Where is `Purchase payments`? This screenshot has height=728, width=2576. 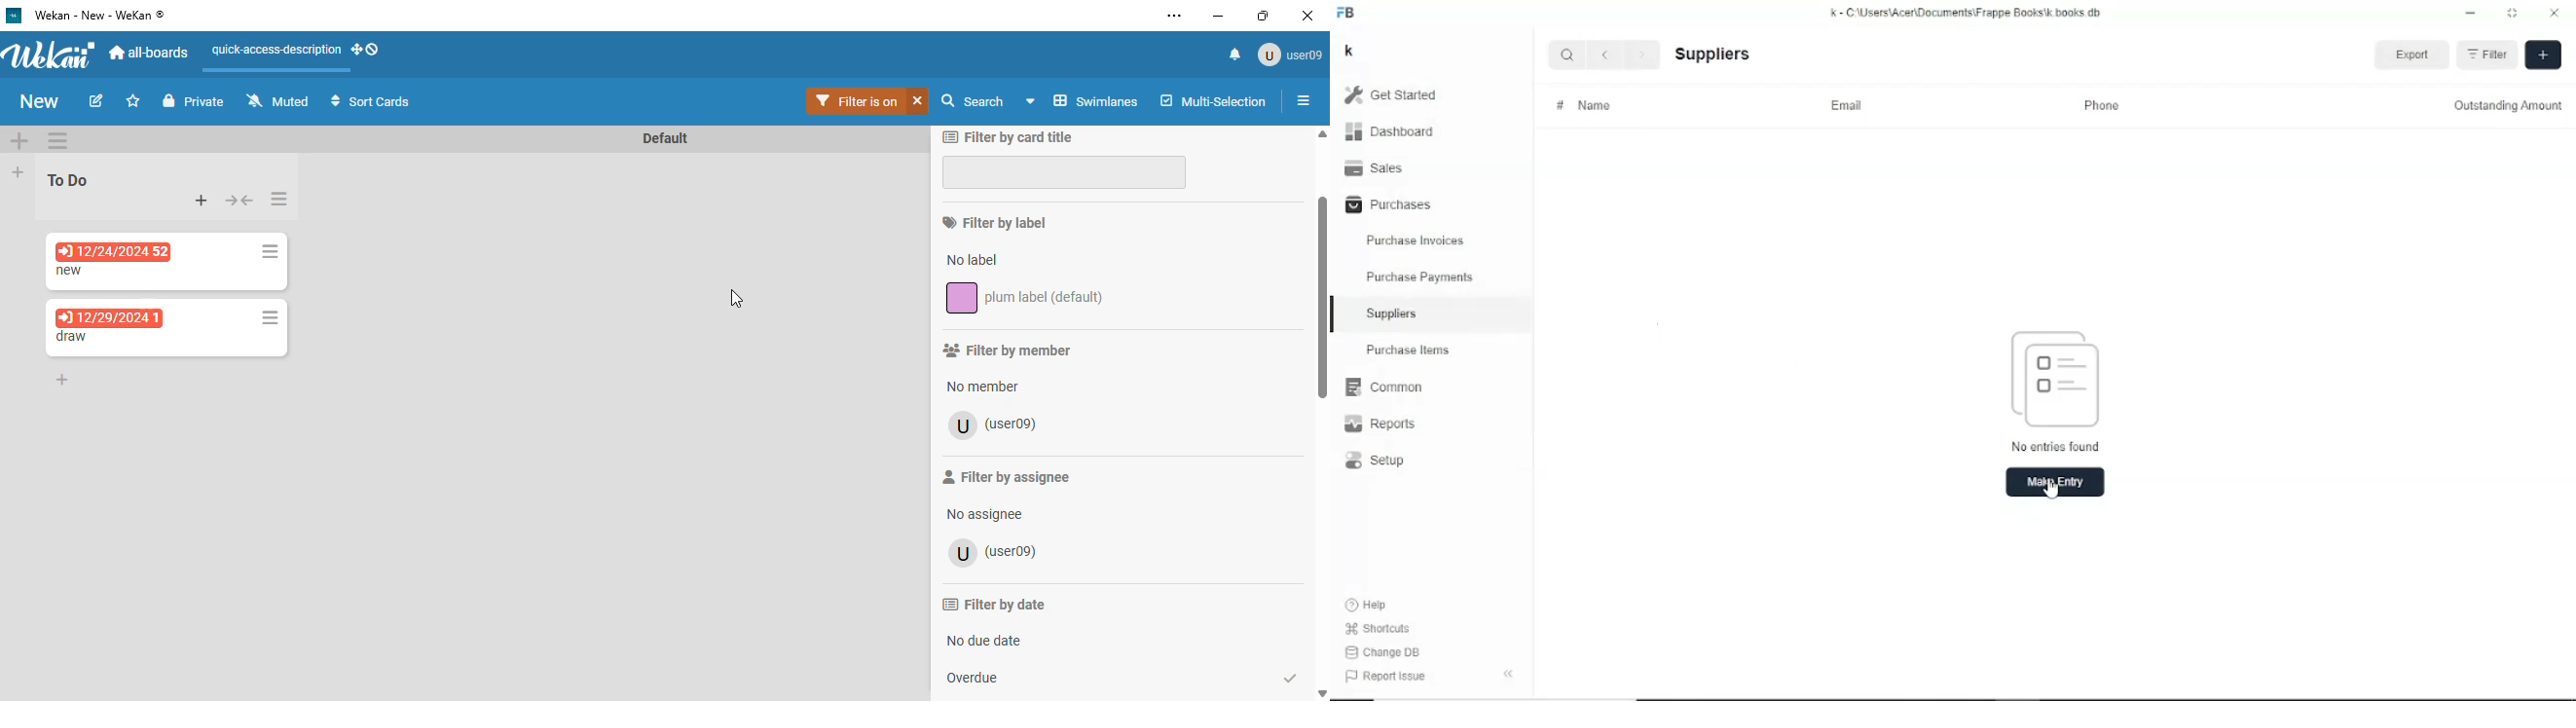 Purchase payments is located at coordinates (1419, 277).